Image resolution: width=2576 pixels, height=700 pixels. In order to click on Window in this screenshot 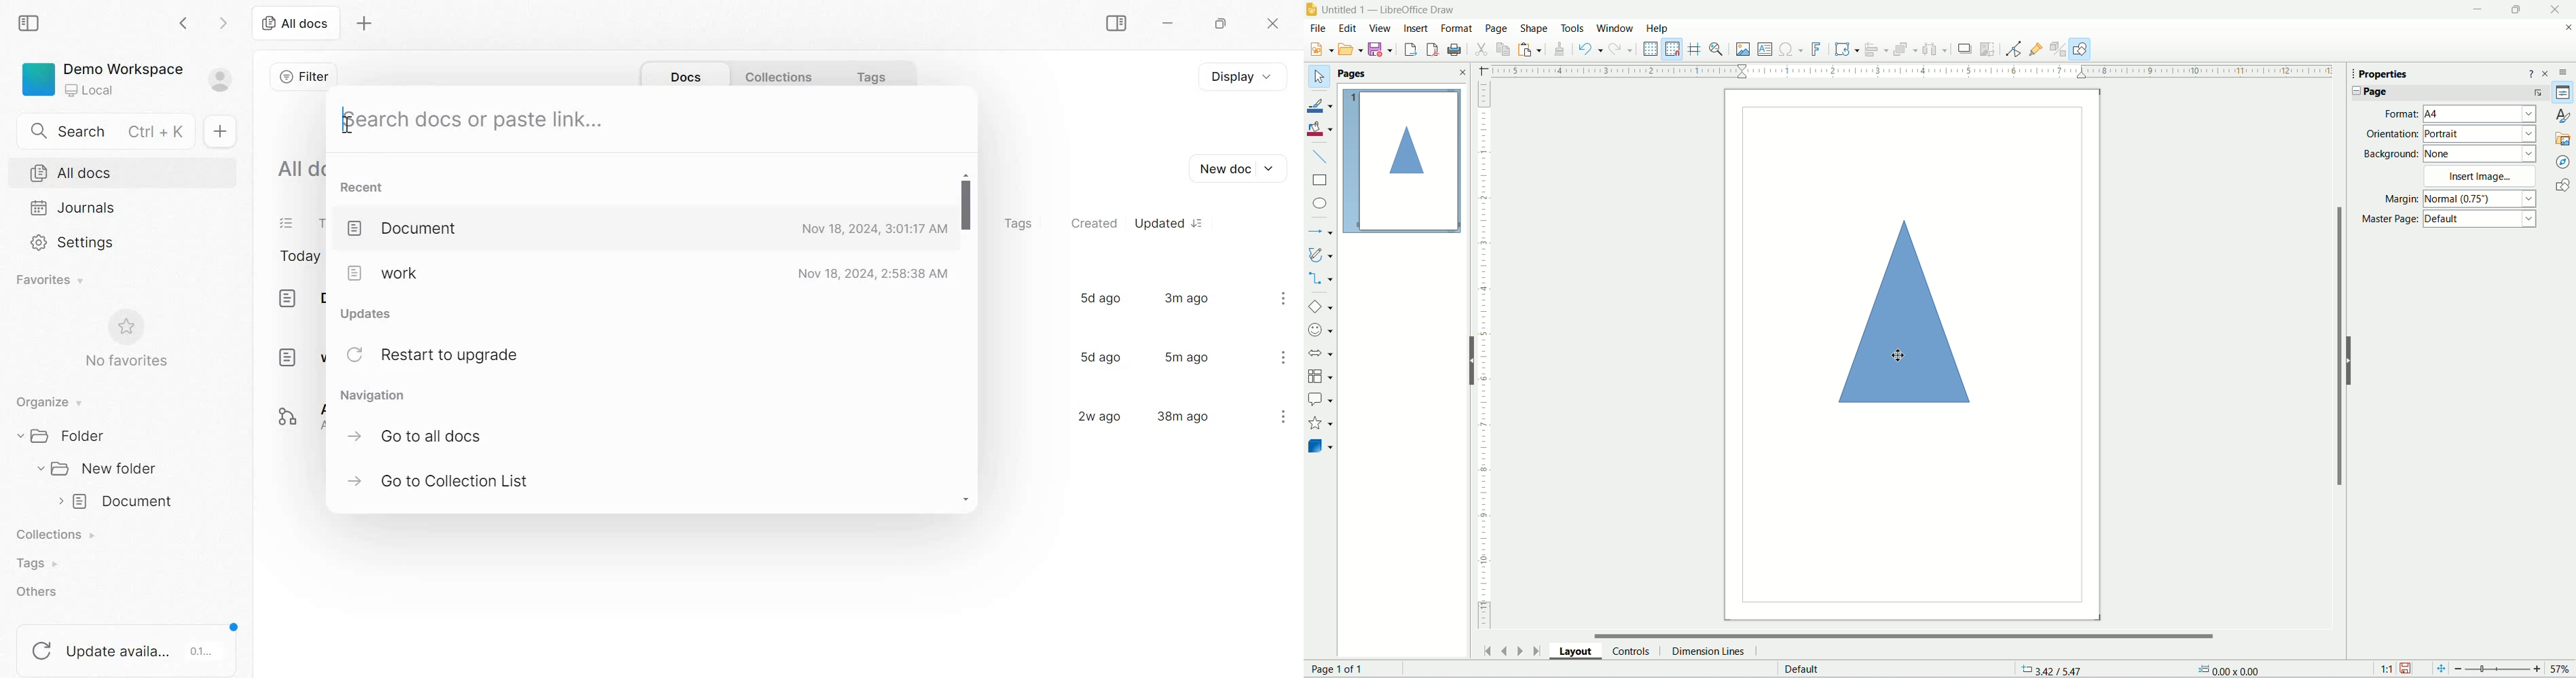, I will do `click(1615, 28)`.